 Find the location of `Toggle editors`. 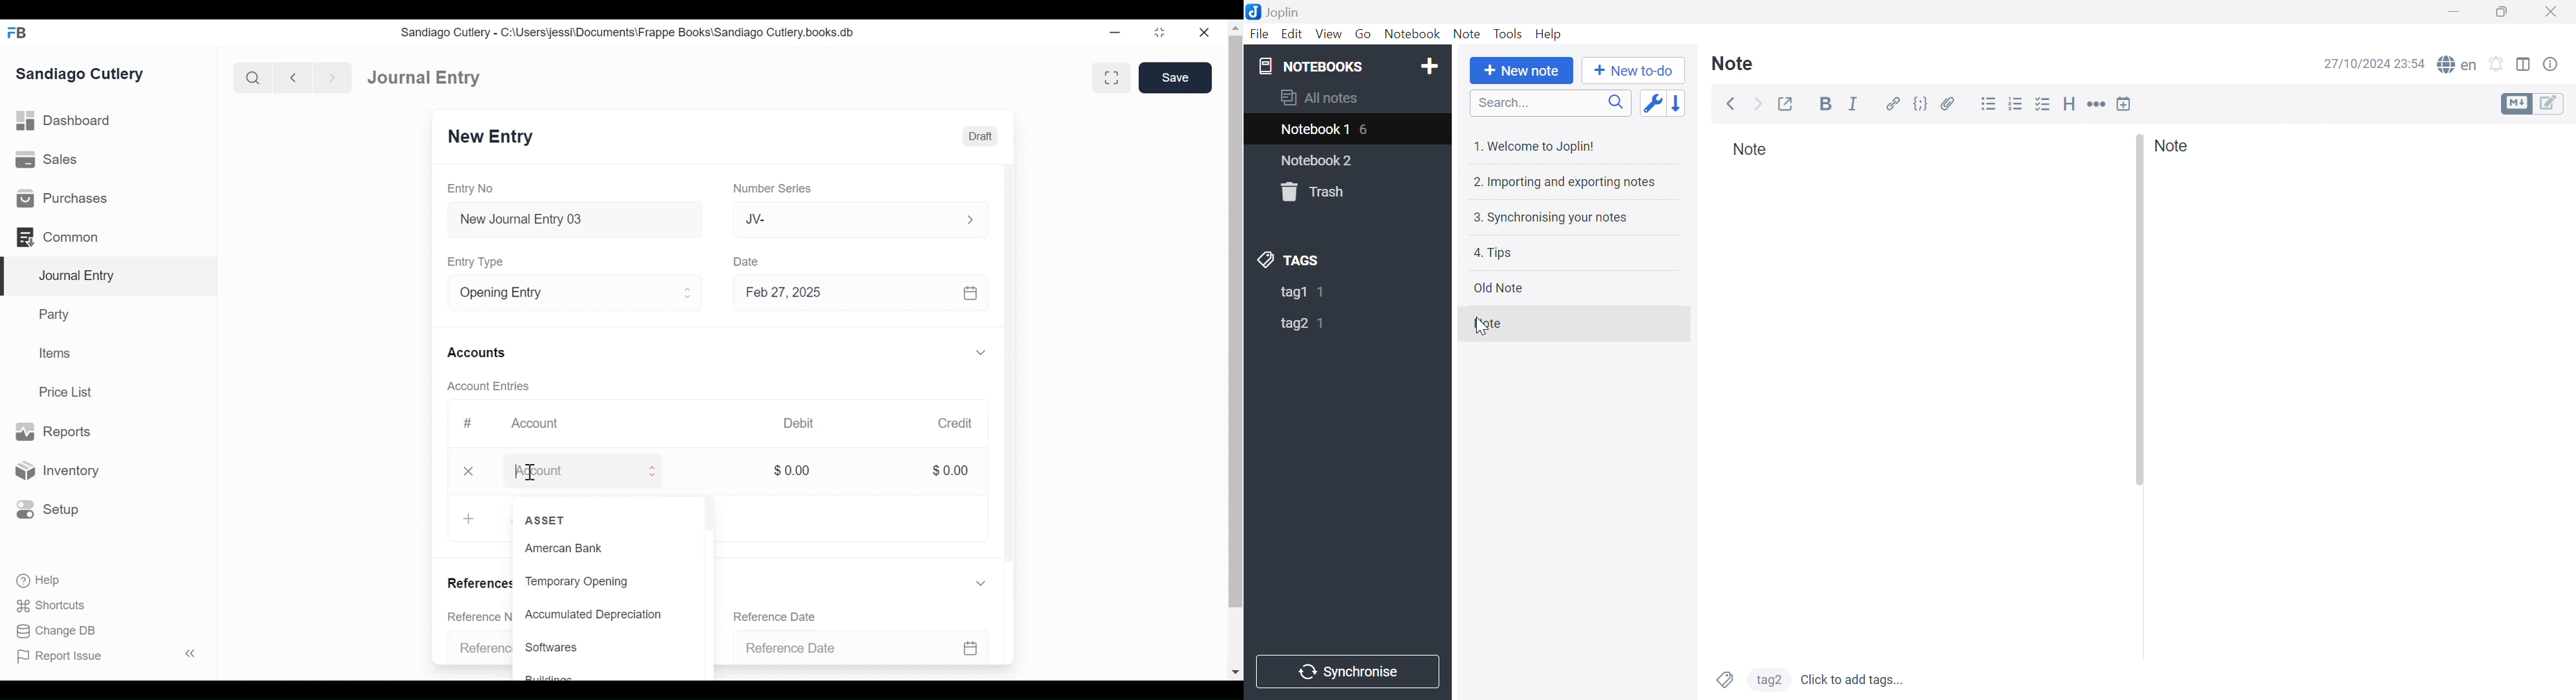

Toggle editors is located at coordinates (2535, 103).